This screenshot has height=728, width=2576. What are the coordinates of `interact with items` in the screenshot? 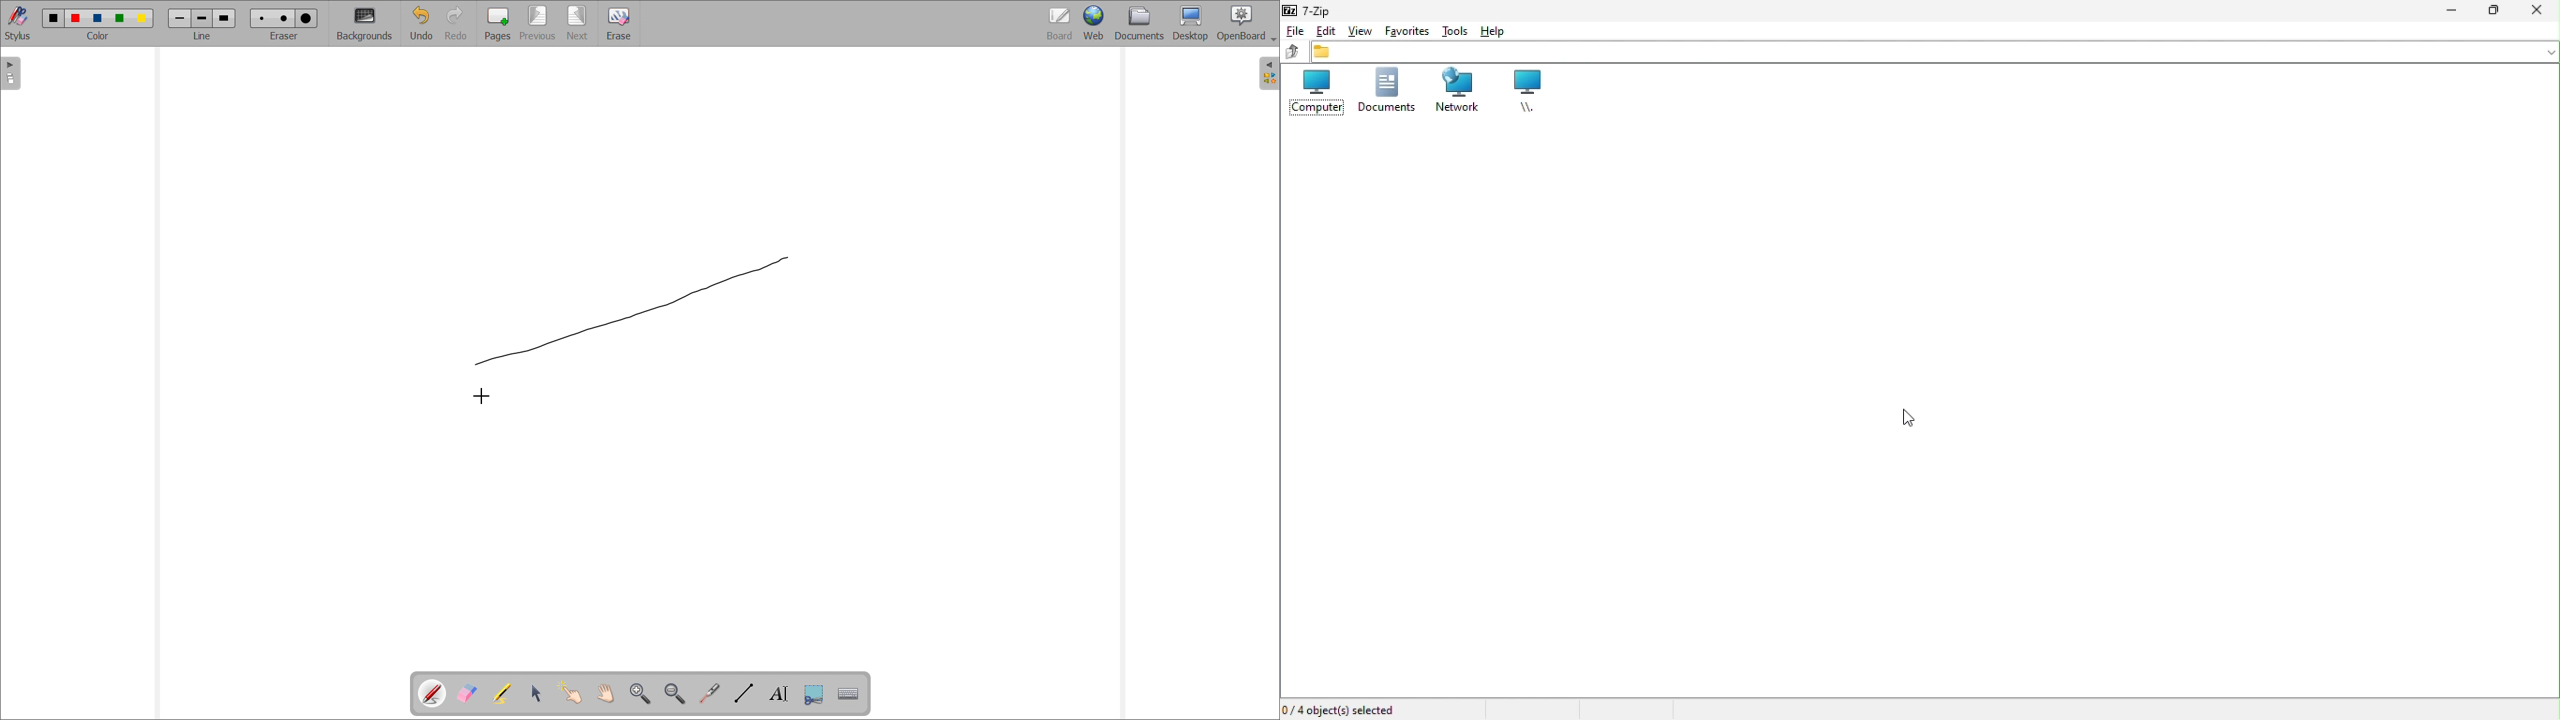 It's located at (571, 693).